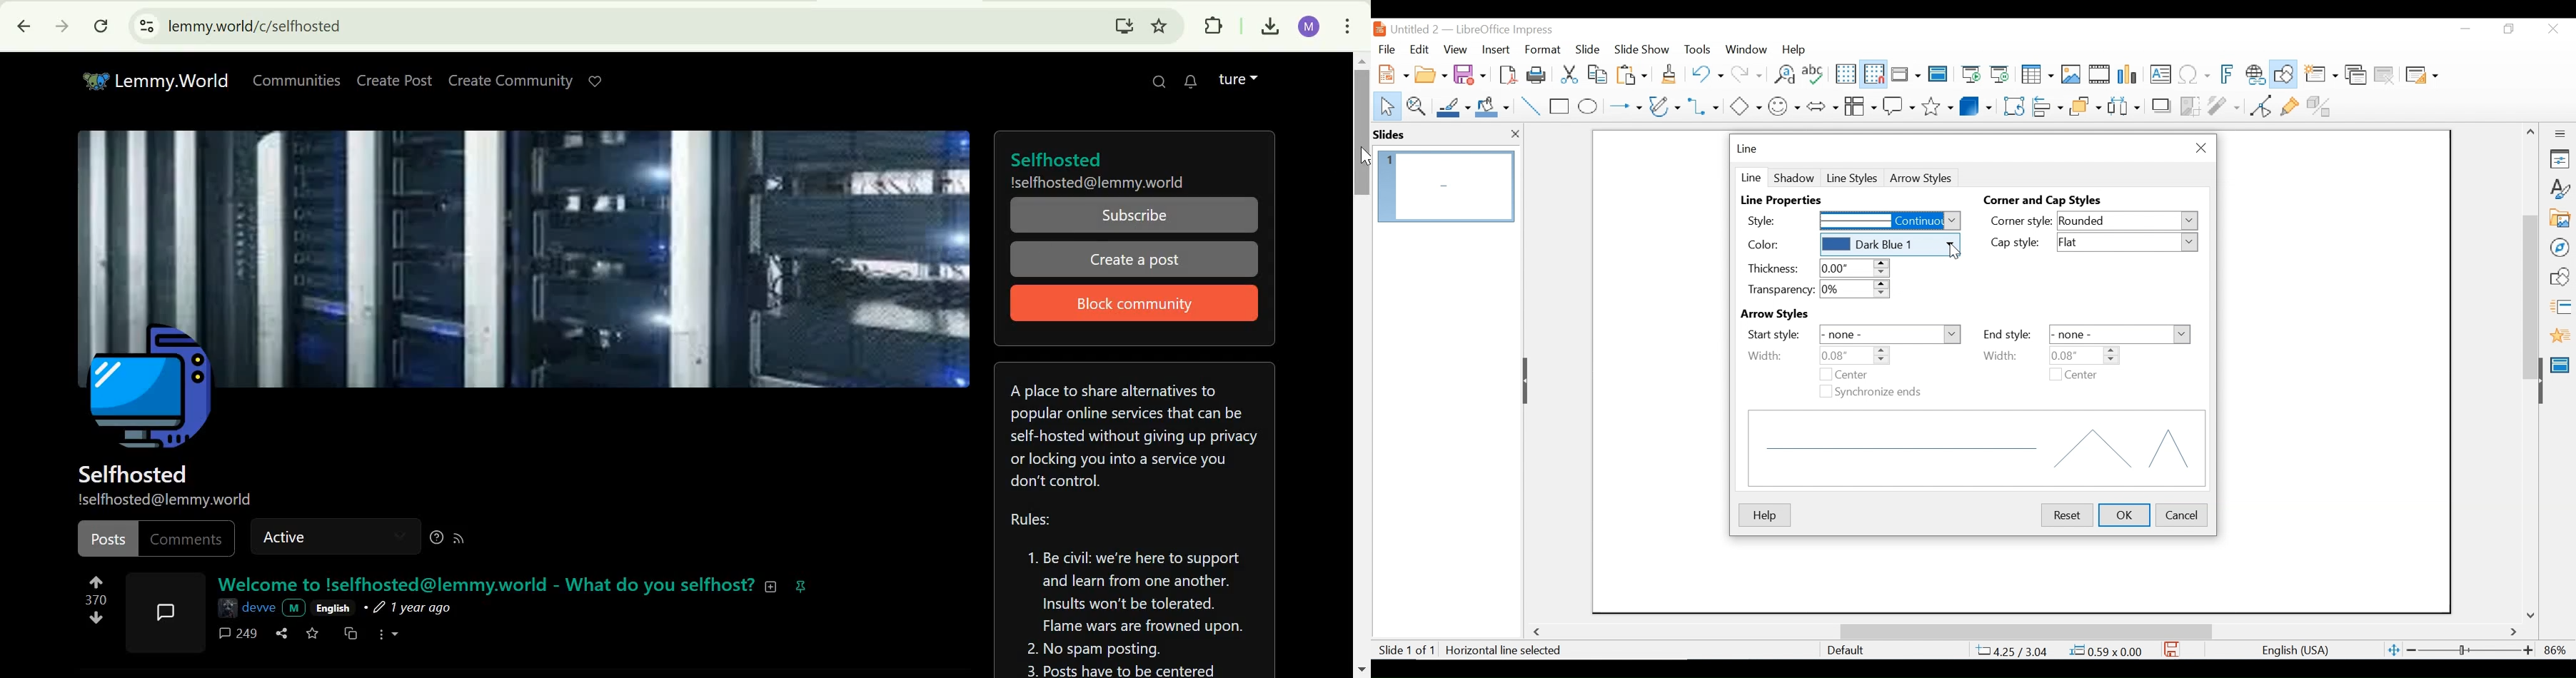  I want to click on Duplicate slide, so click(2356, 75).